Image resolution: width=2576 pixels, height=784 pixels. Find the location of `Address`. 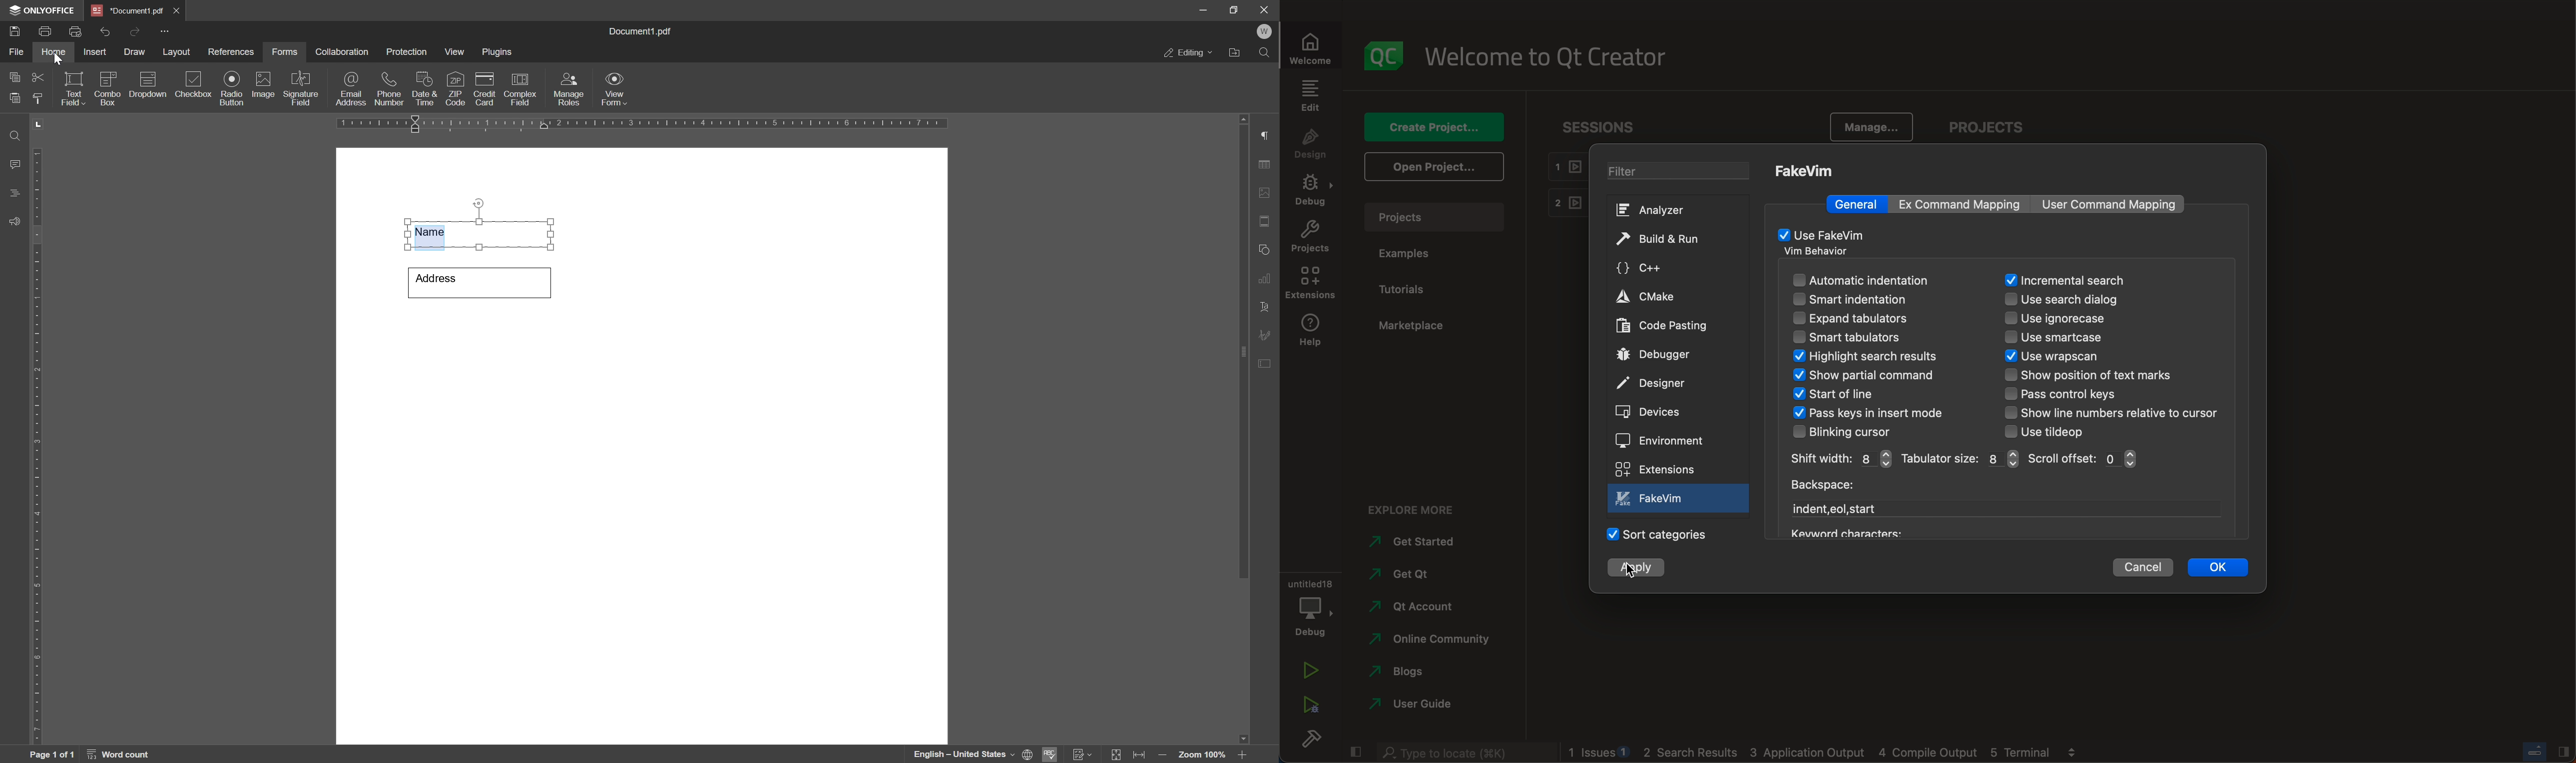

Address is located at coordinates (478, 282).